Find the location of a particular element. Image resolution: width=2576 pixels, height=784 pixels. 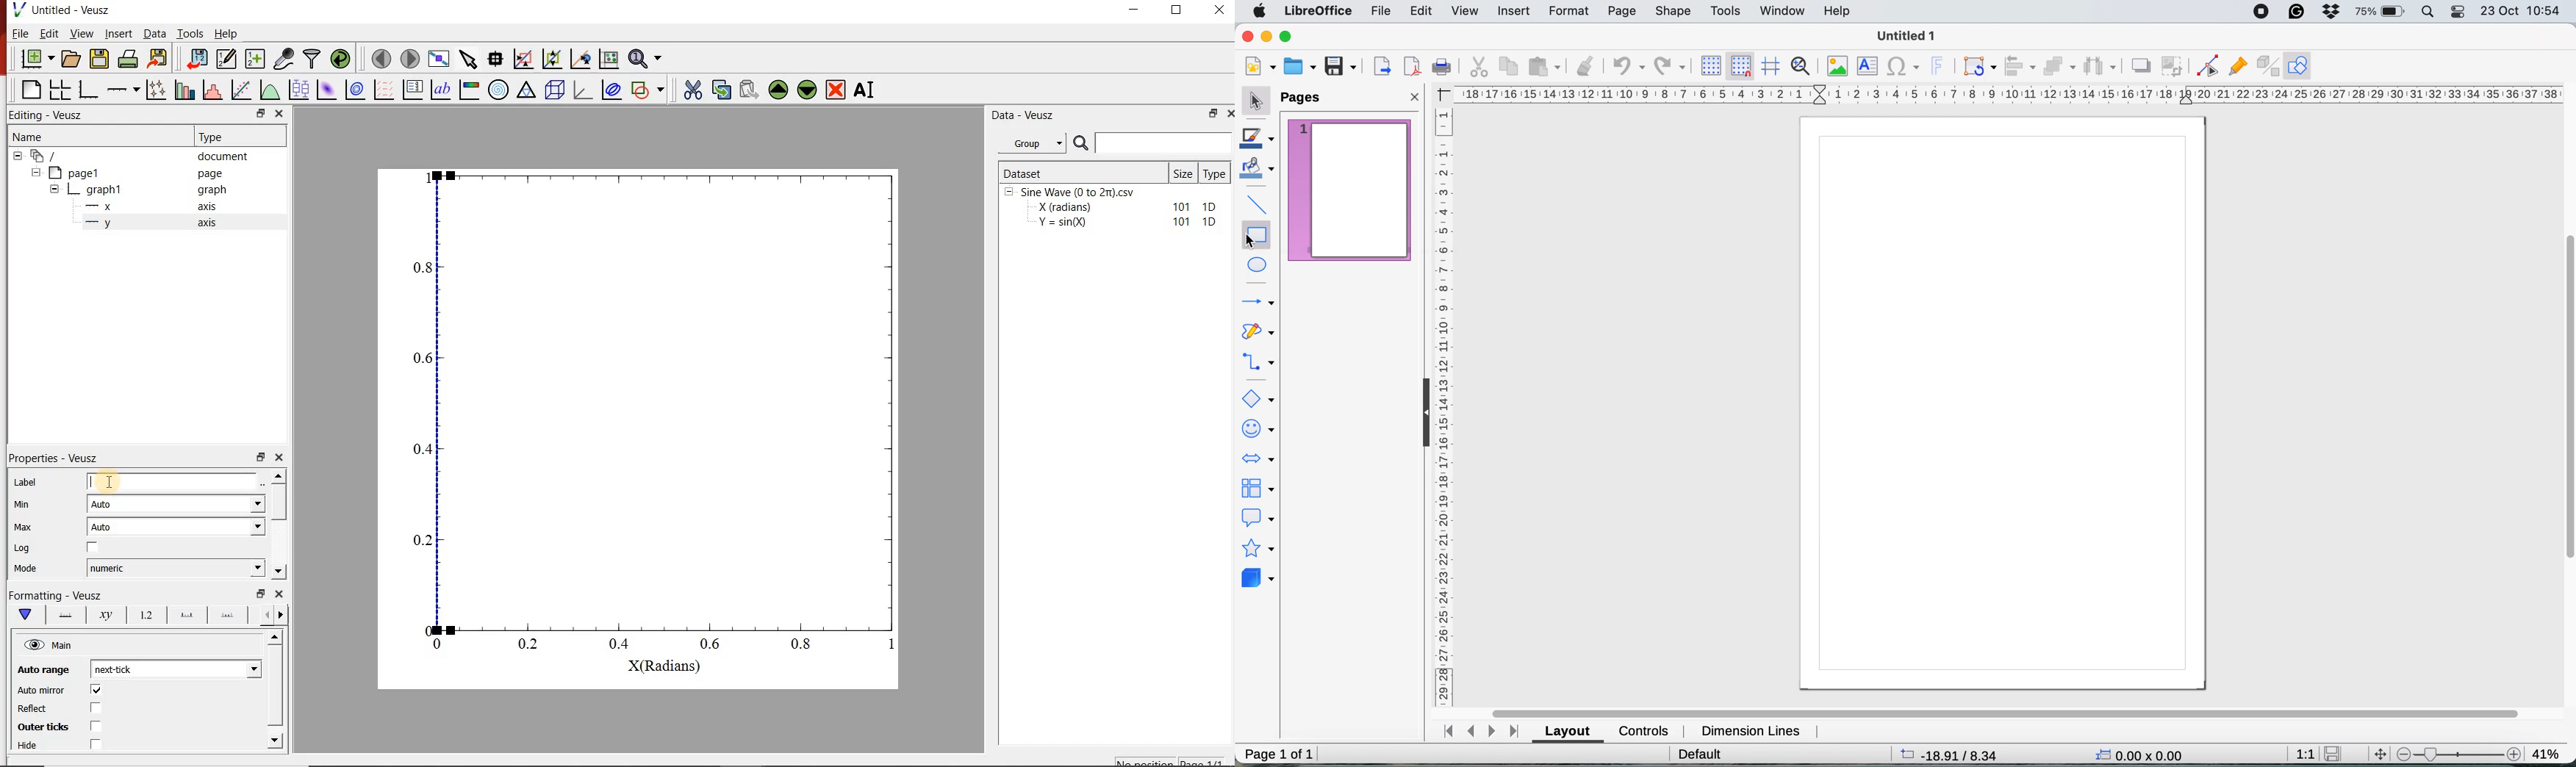

Close is located at coordinates (279, 115).